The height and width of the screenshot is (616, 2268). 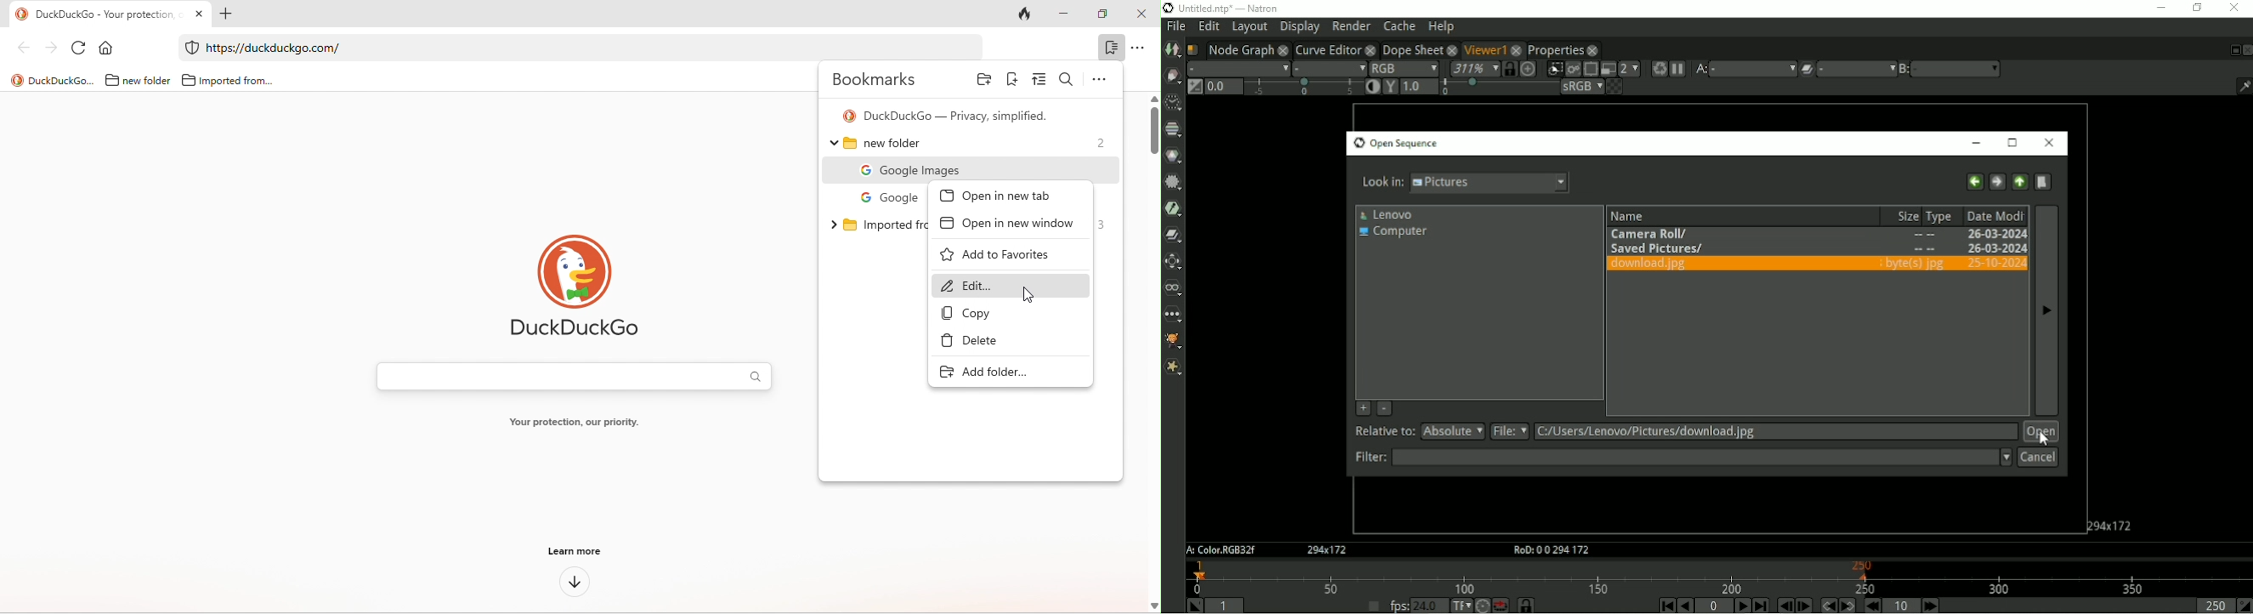 I want to click on forward, so click(x=48, y=47).